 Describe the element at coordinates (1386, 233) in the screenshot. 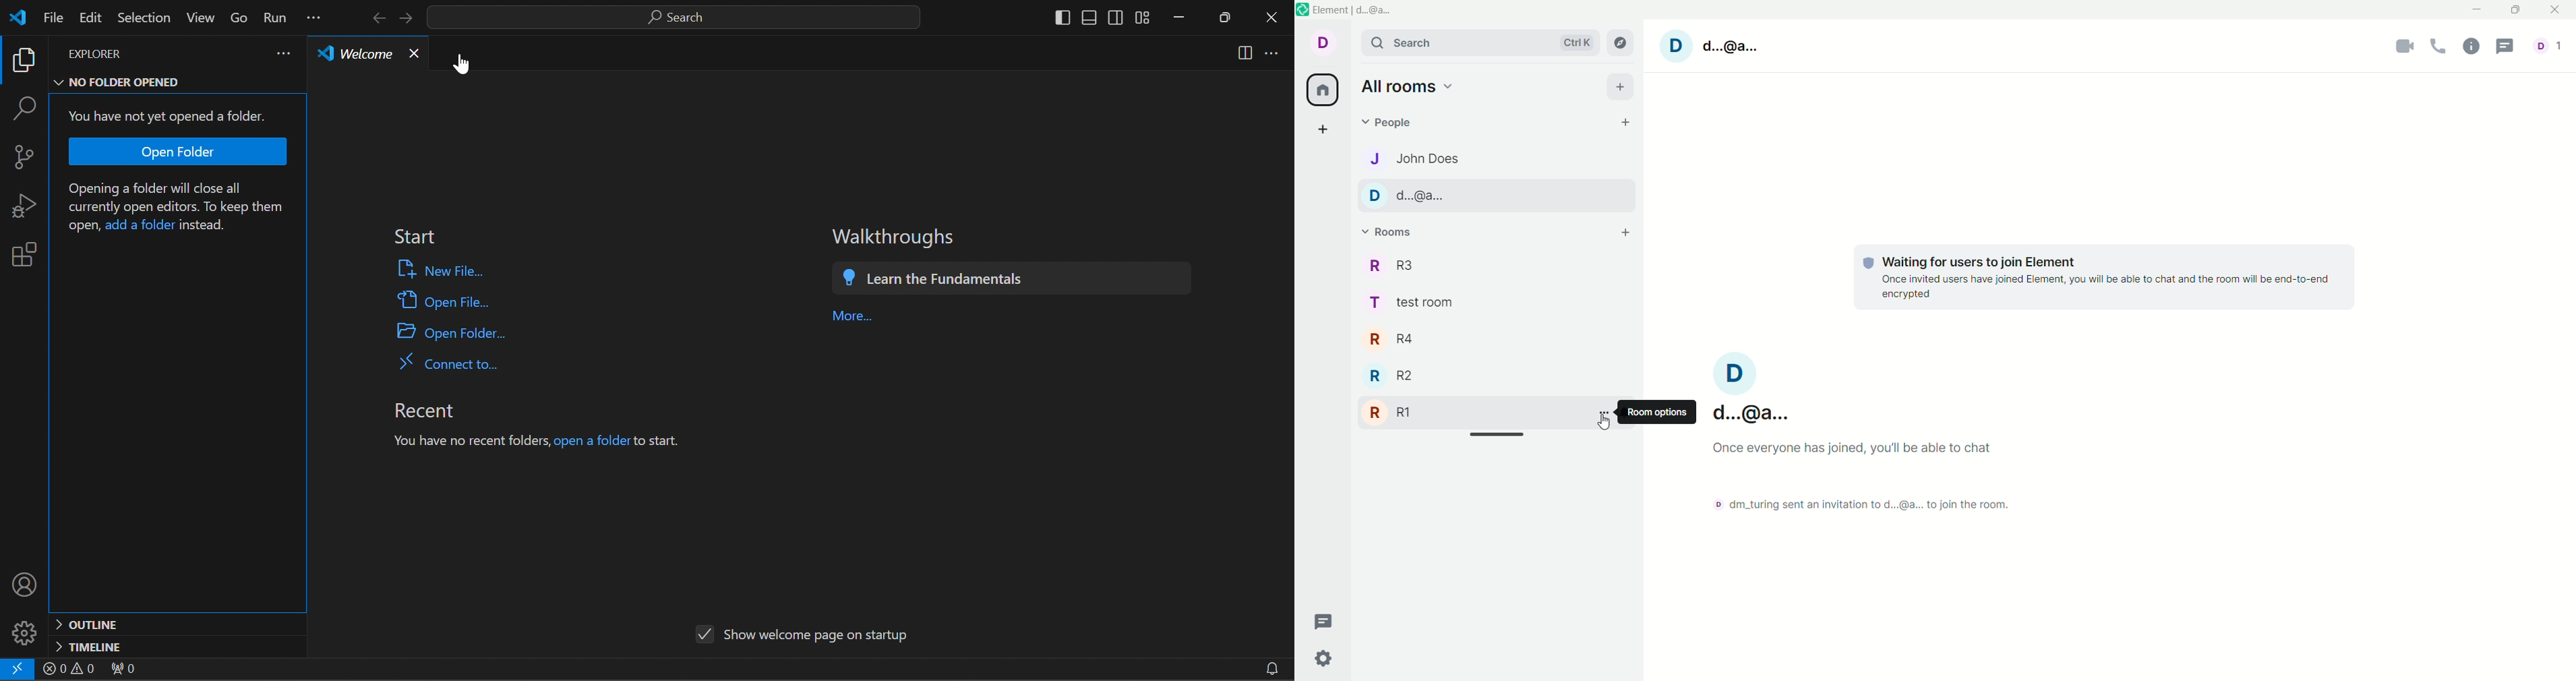

I see `rooms` at that location.